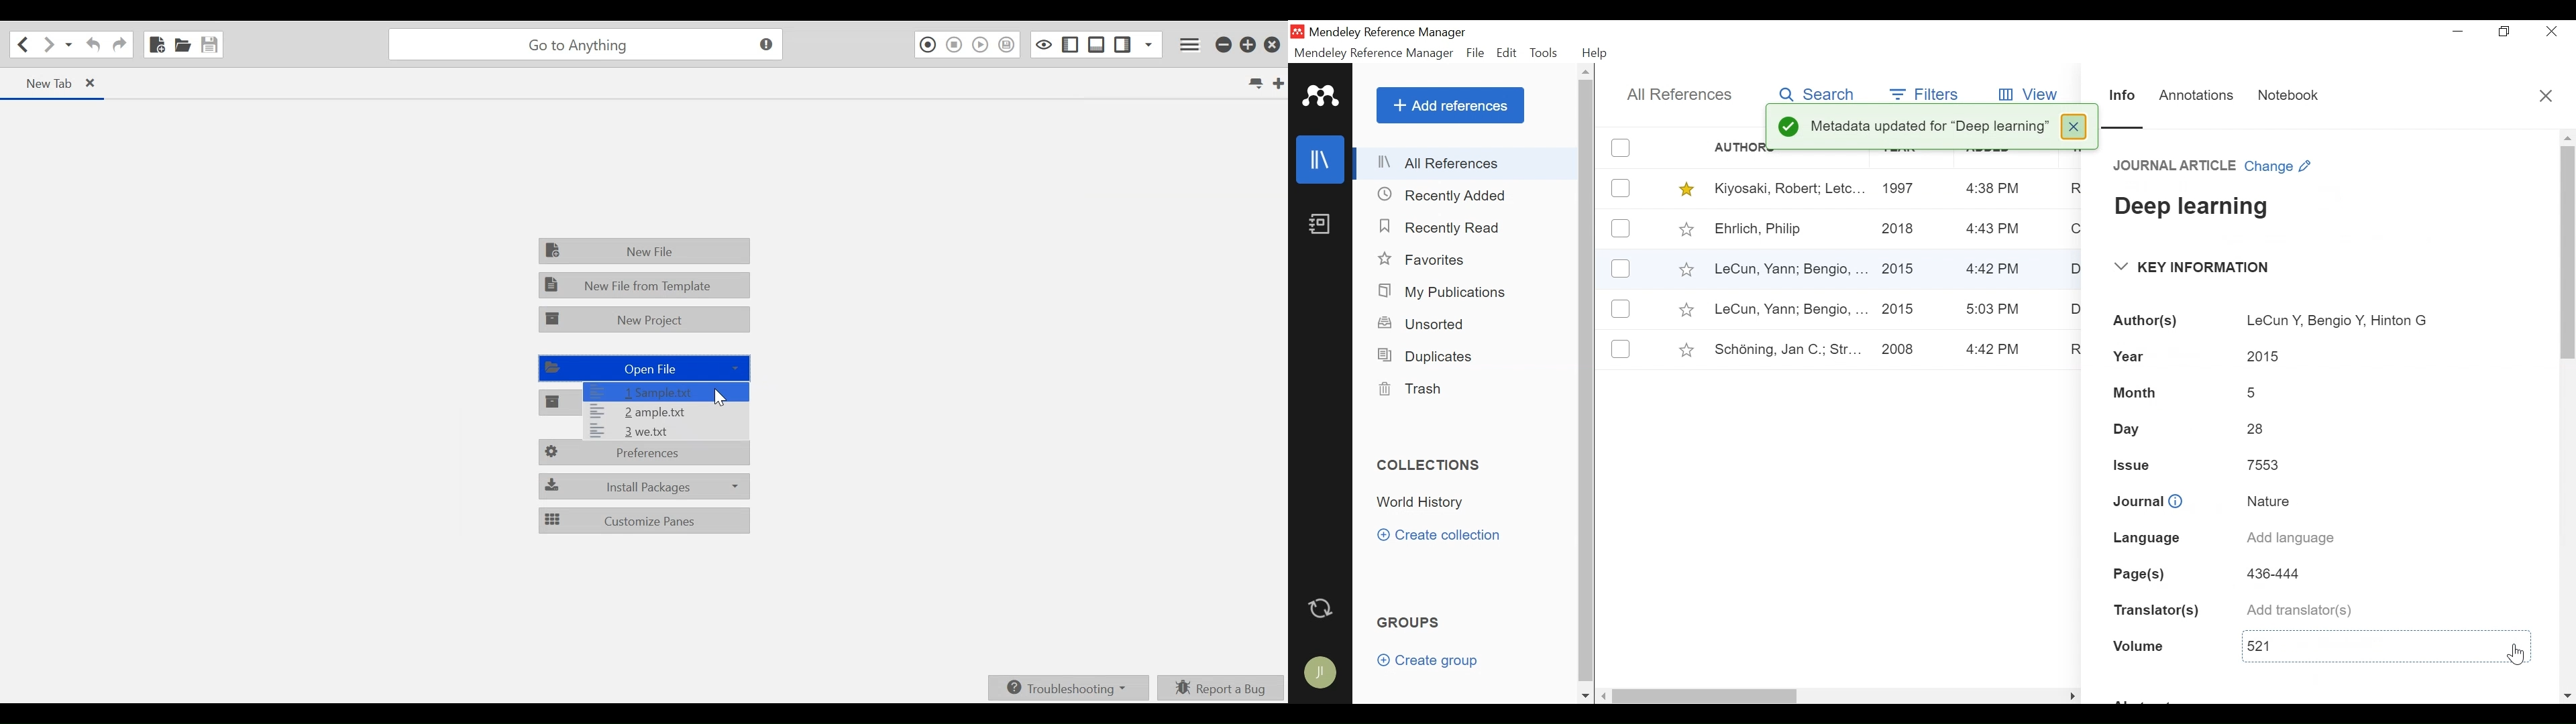  What do you see at coordinates (2459, 31) in the screenshot?
I see `minimize` at bounding box center [2459, 31].